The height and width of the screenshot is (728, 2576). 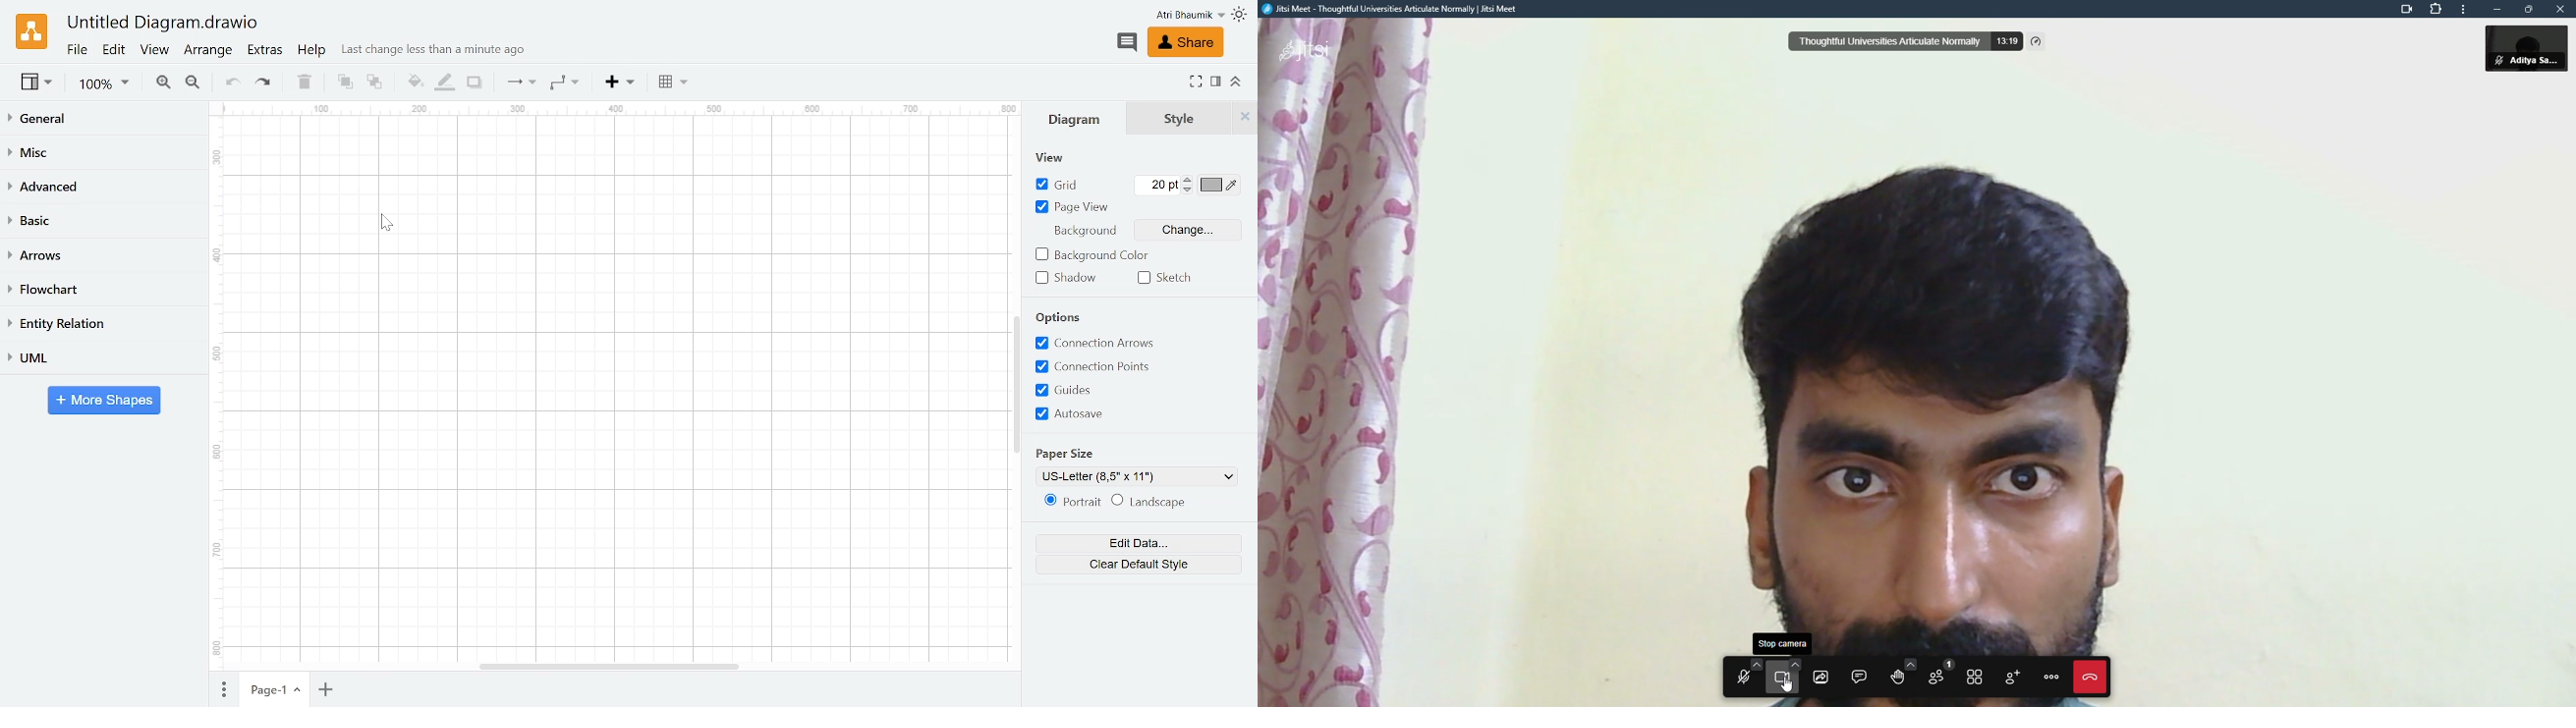 I want to click on Connection, so click(x=520, y=83).